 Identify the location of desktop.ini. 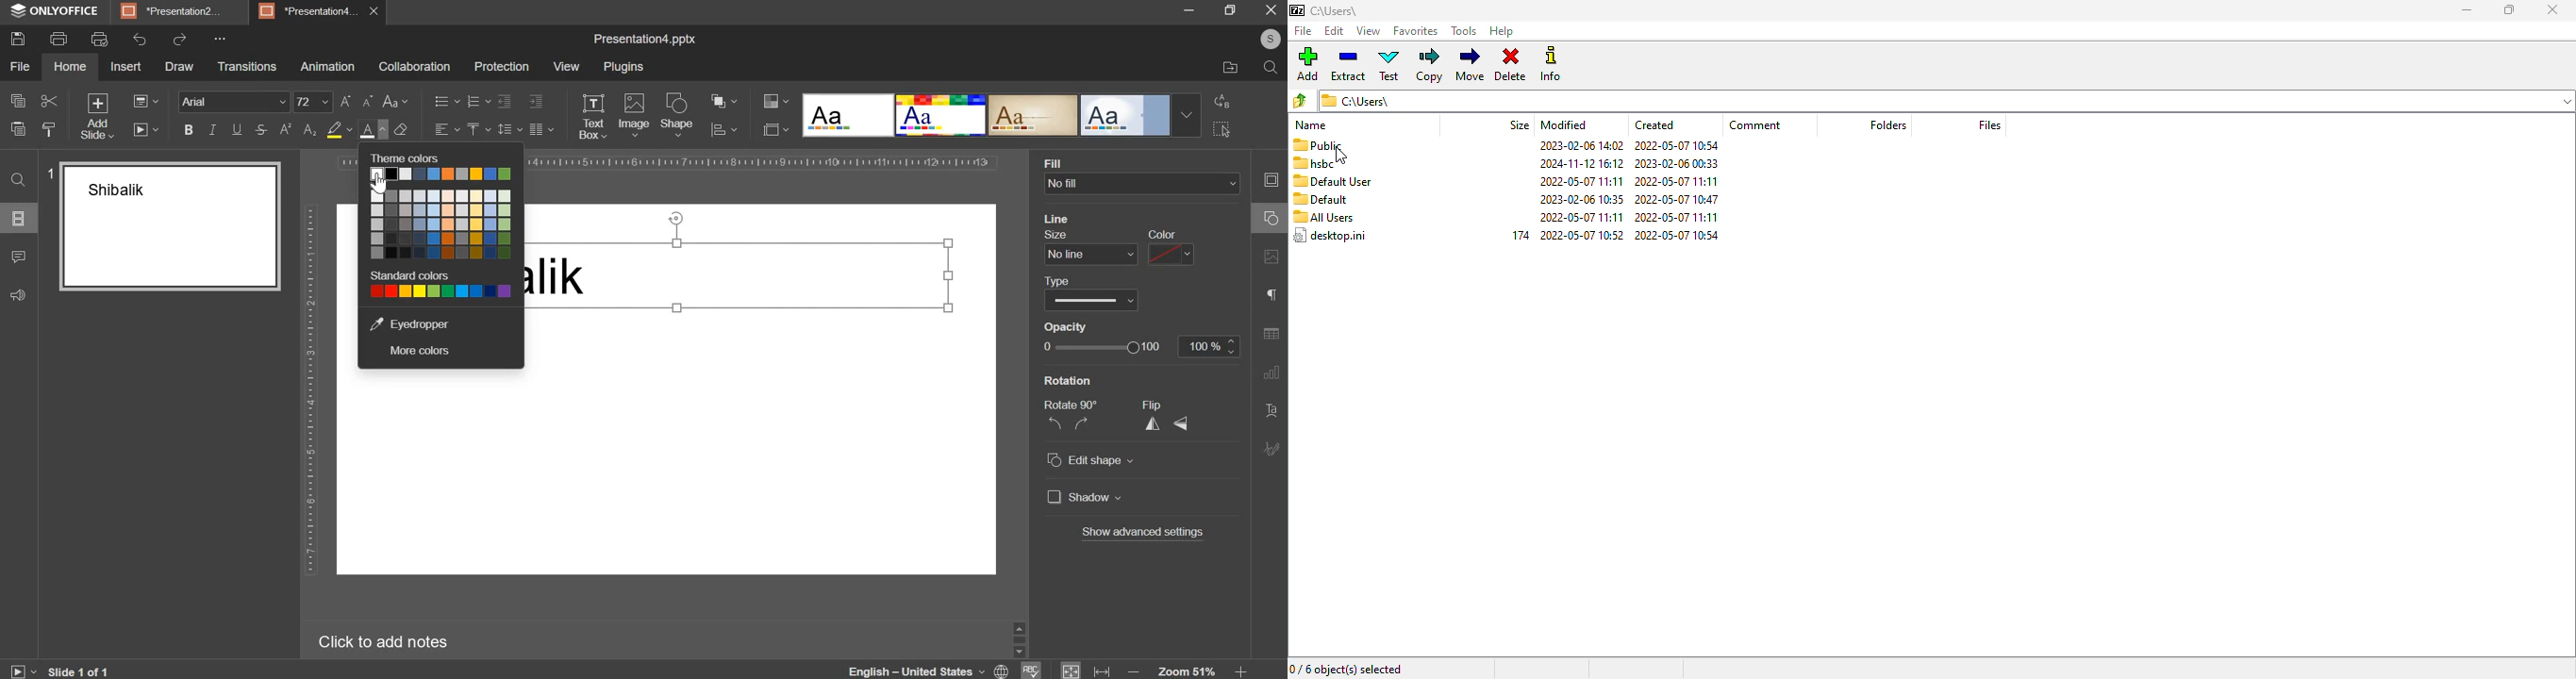
(1329, 235).